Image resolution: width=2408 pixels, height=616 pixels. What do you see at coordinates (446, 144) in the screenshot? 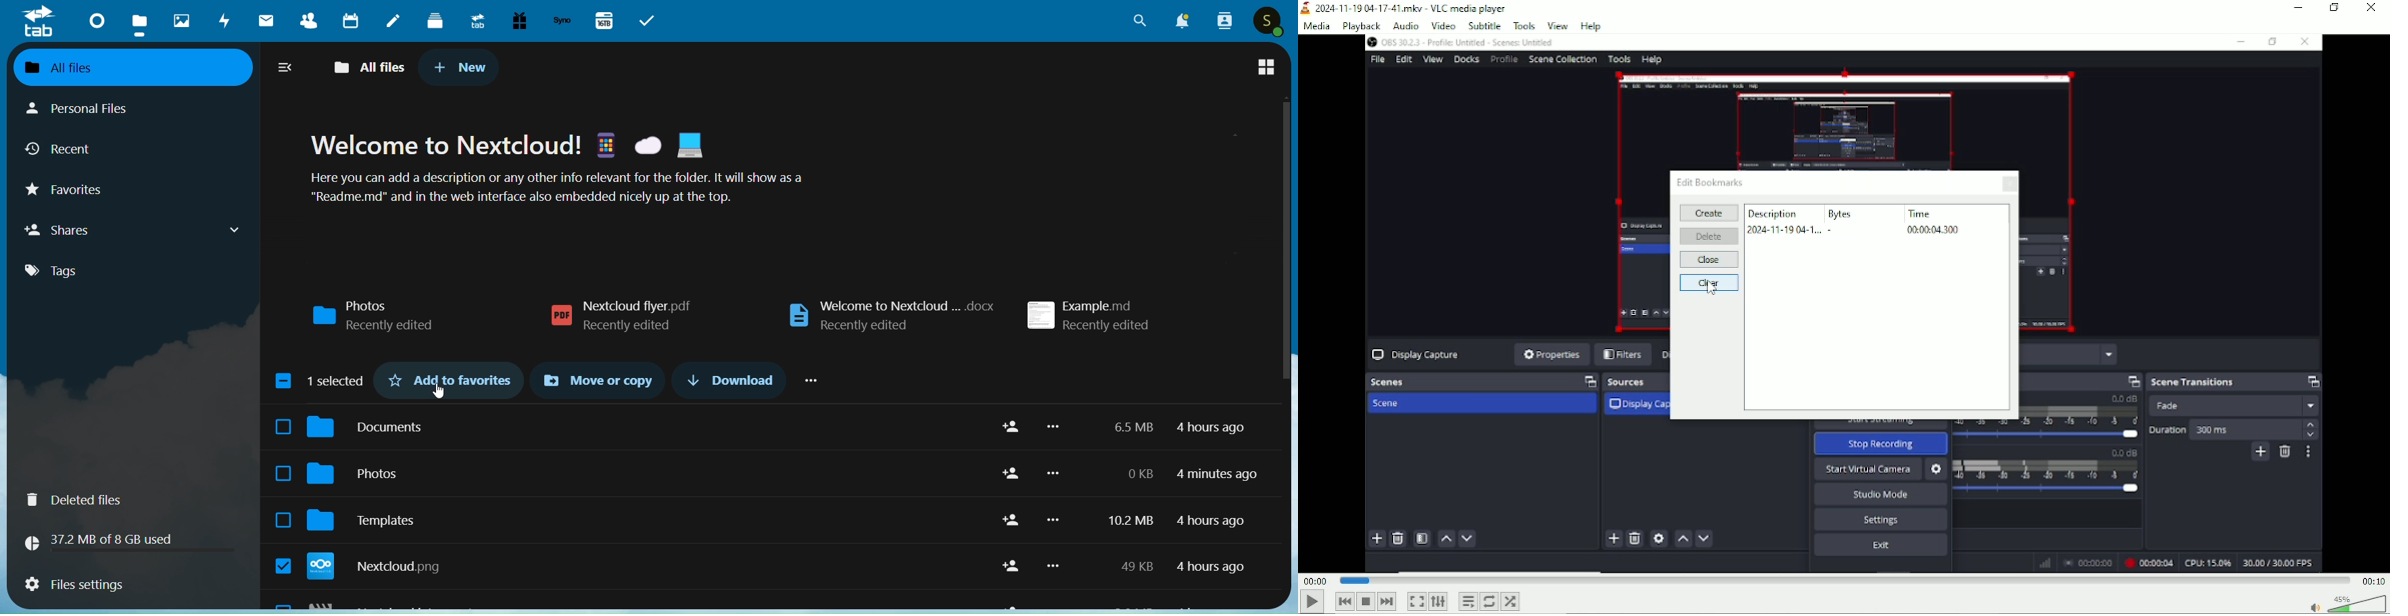
I see `Welcome to Nextcloud!` at bounding box center [446, 144].